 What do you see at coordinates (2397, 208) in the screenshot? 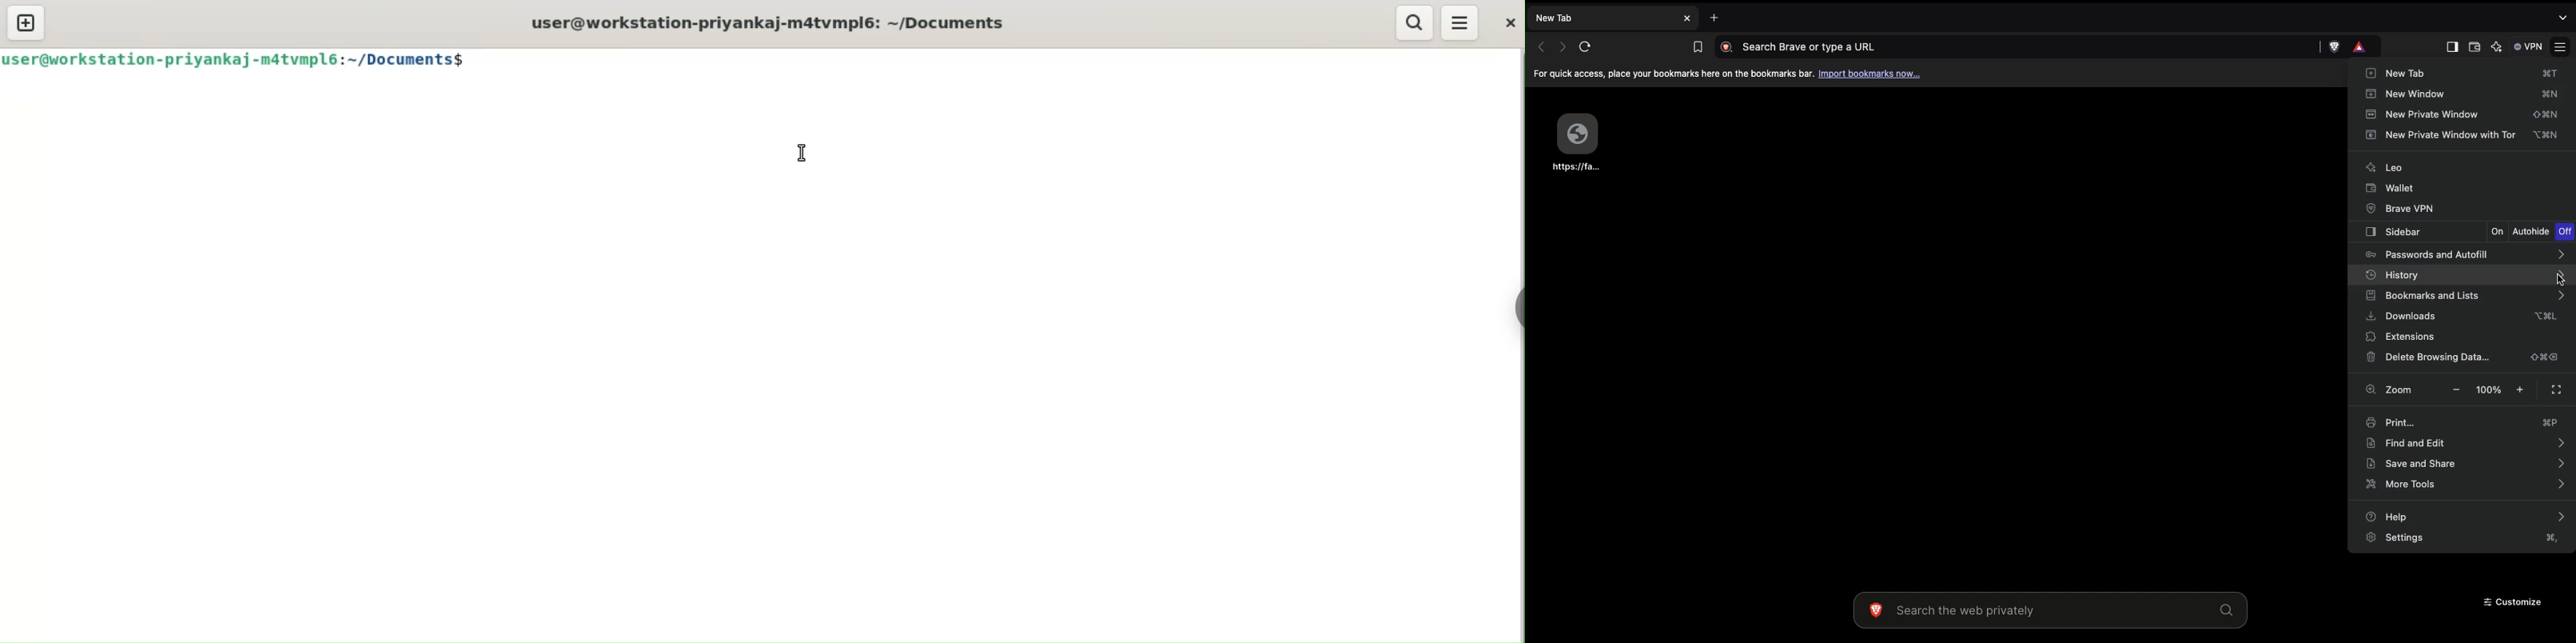
I see `Brave VPN` at bounding box center [2397, 208].